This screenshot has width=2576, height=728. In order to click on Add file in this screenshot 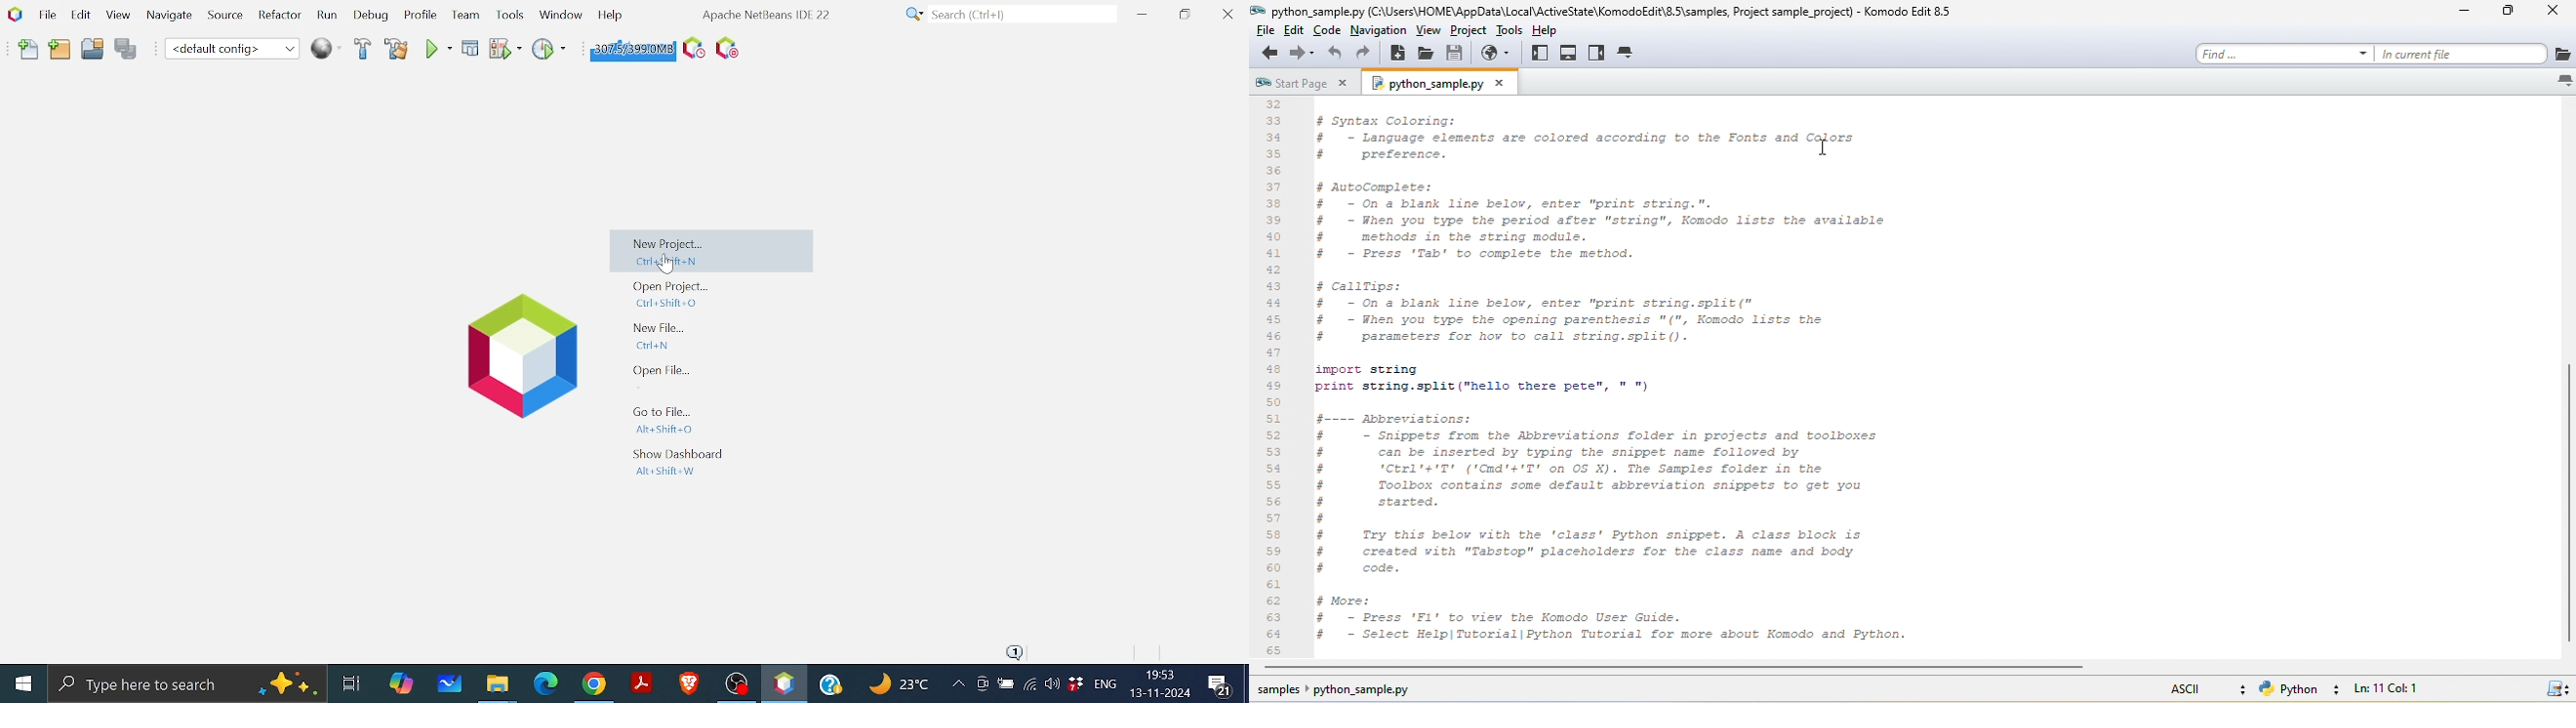, I will do `click(29, 50)`.